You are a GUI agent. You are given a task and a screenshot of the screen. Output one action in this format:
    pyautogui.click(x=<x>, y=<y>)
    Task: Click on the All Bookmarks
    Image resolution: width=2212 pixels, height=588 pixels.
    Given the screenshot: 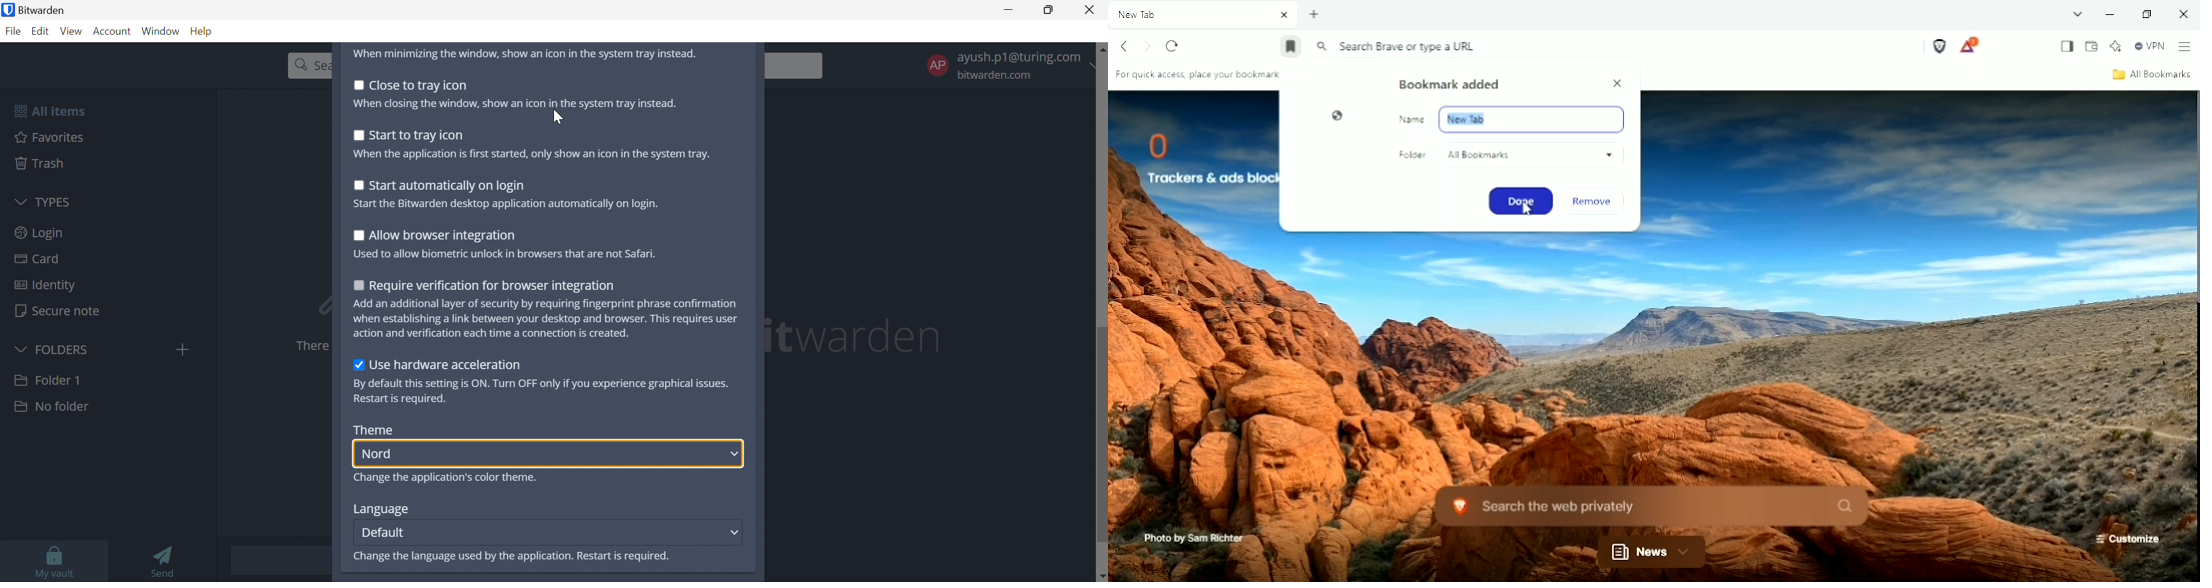 What is the action you would take?
    pyautogui.click(x=2150, y=74)
    